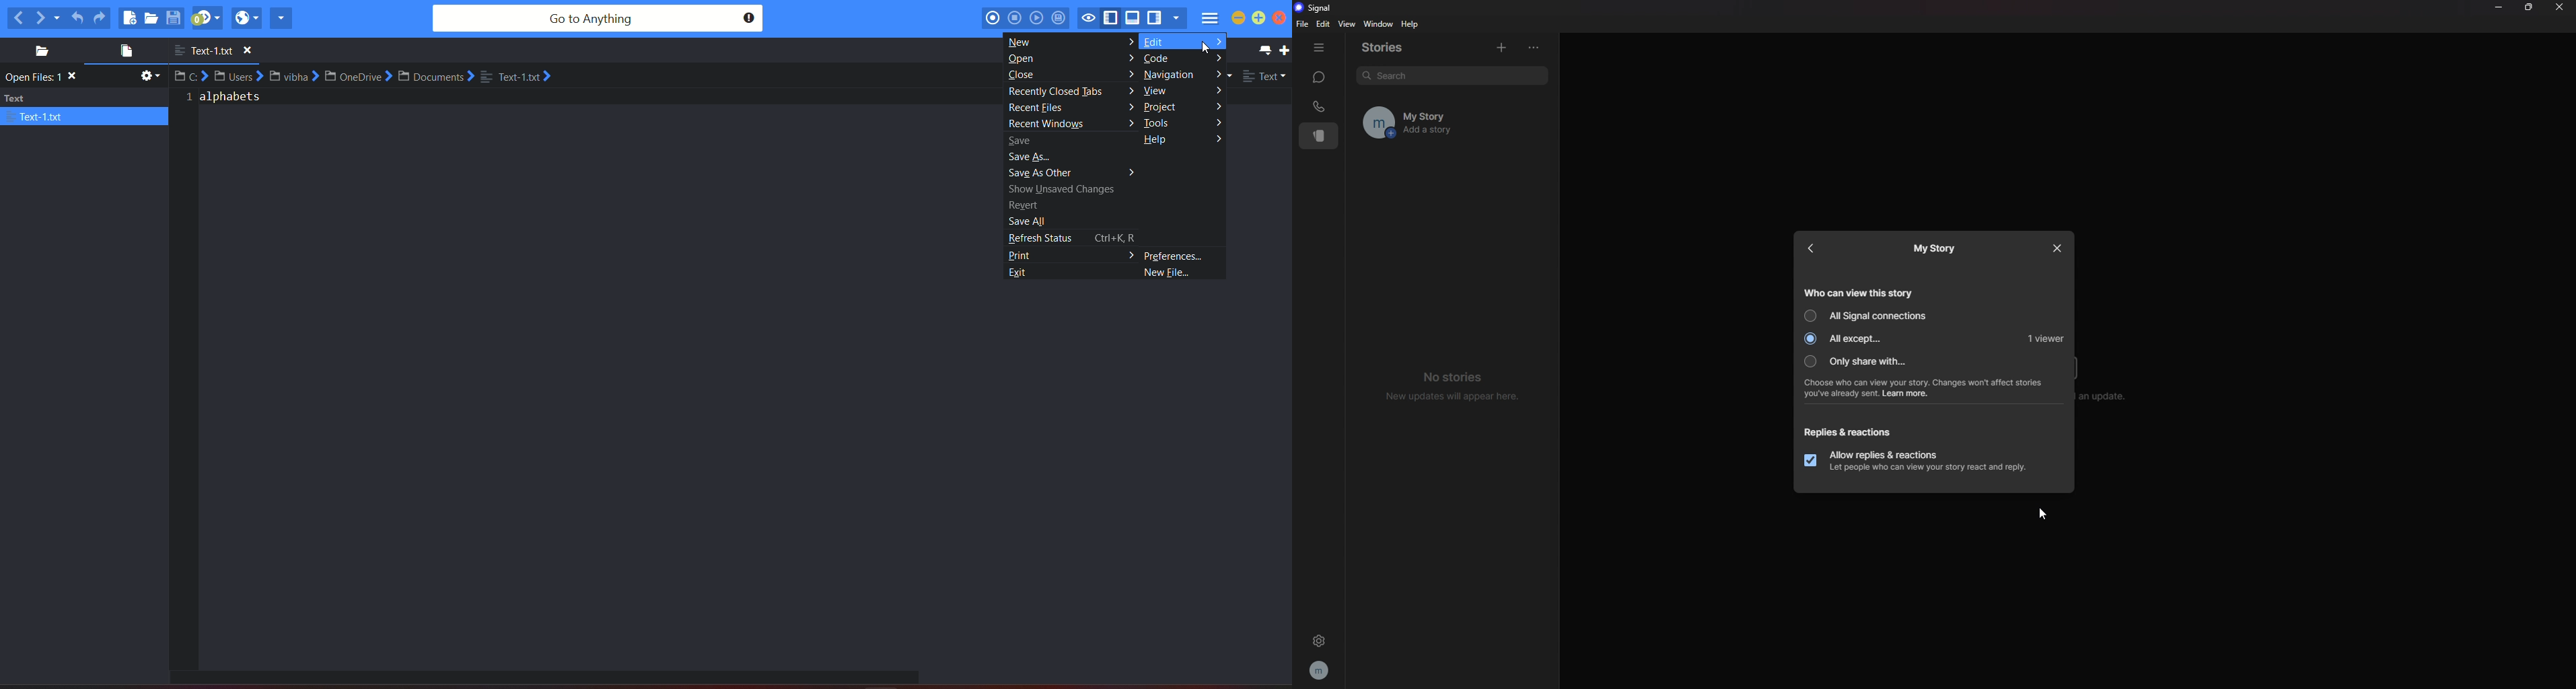 The image size is (2576, 700). I want to click on profile, so click(1320, 670).